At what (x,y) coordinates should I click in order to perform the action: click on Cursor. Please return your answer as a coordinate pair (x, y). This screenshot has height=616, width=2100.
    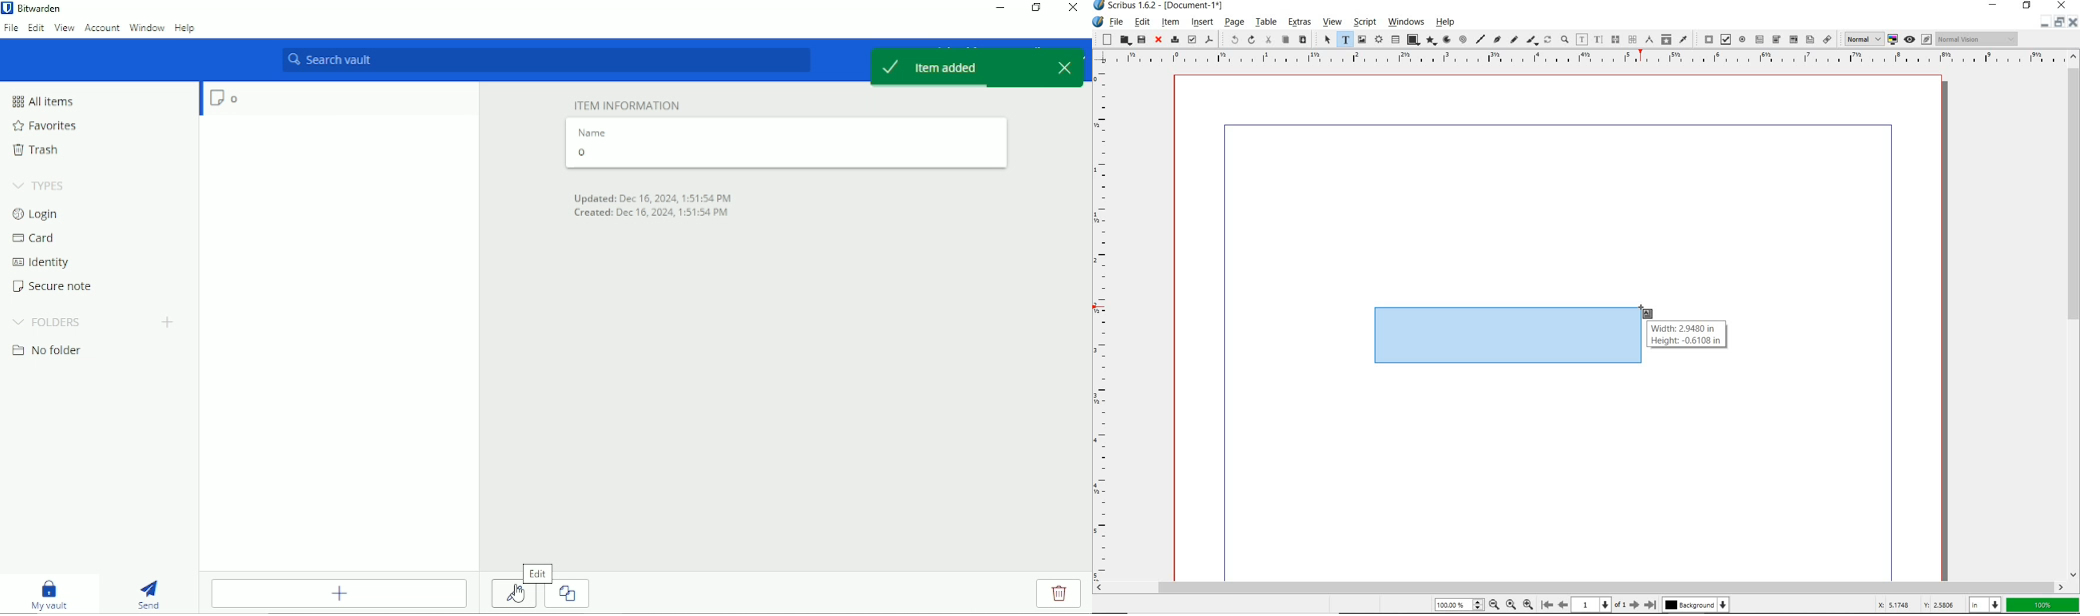
    Looking at the image, I should click on (517, 595).